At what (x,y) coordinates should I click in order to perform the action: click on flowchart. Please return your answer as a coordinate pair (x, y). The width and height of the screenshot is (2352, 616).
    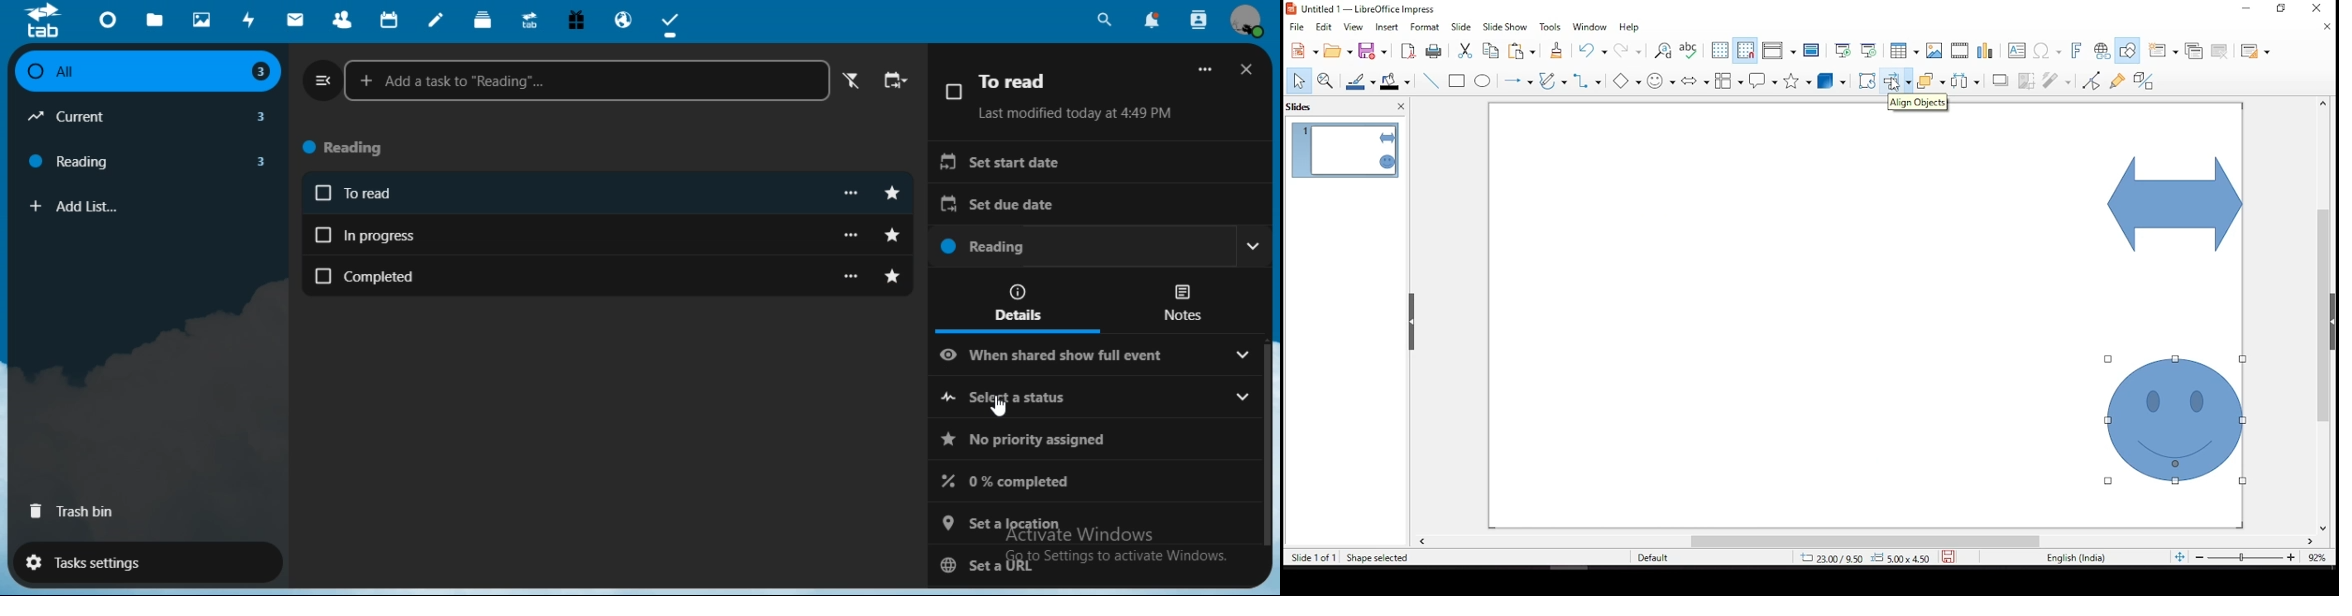
    Looking at the image, I should click on (1728, 78).